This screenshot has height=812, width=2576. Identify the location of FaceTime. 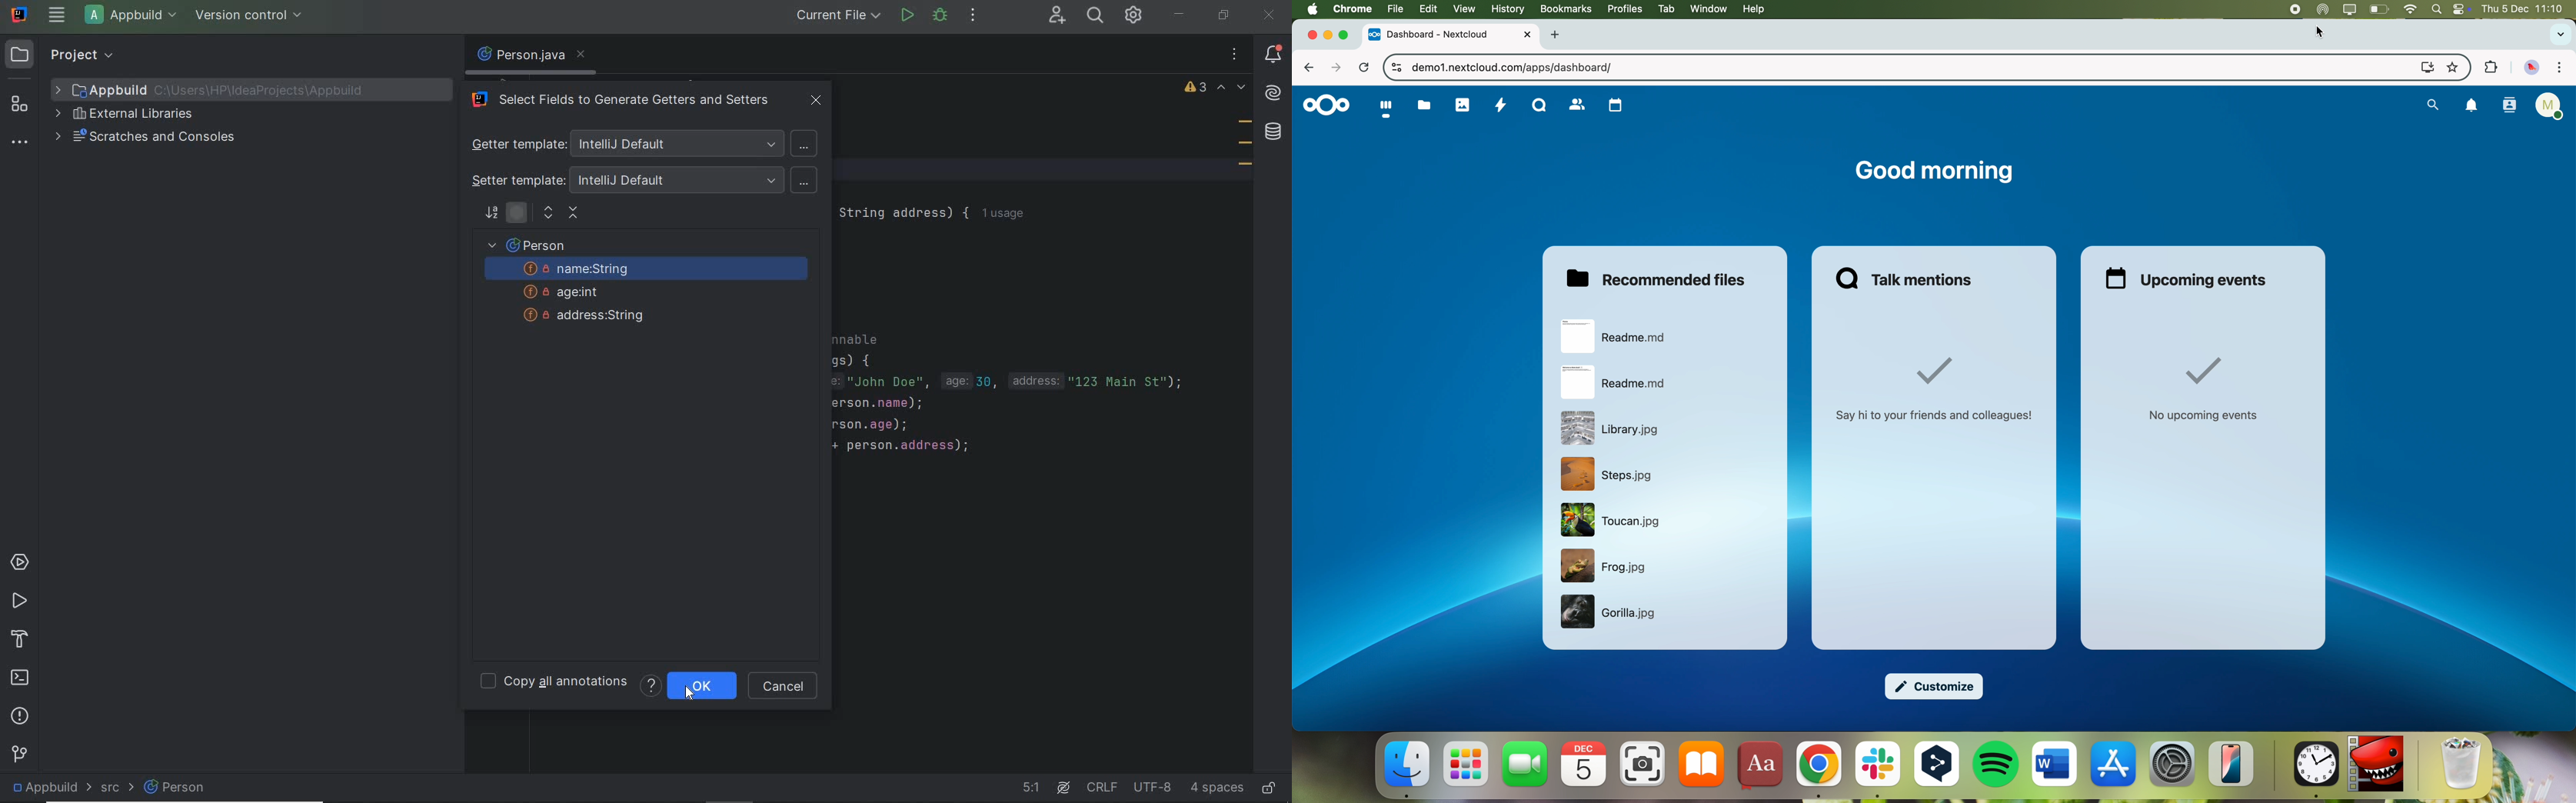
(1526, 764).